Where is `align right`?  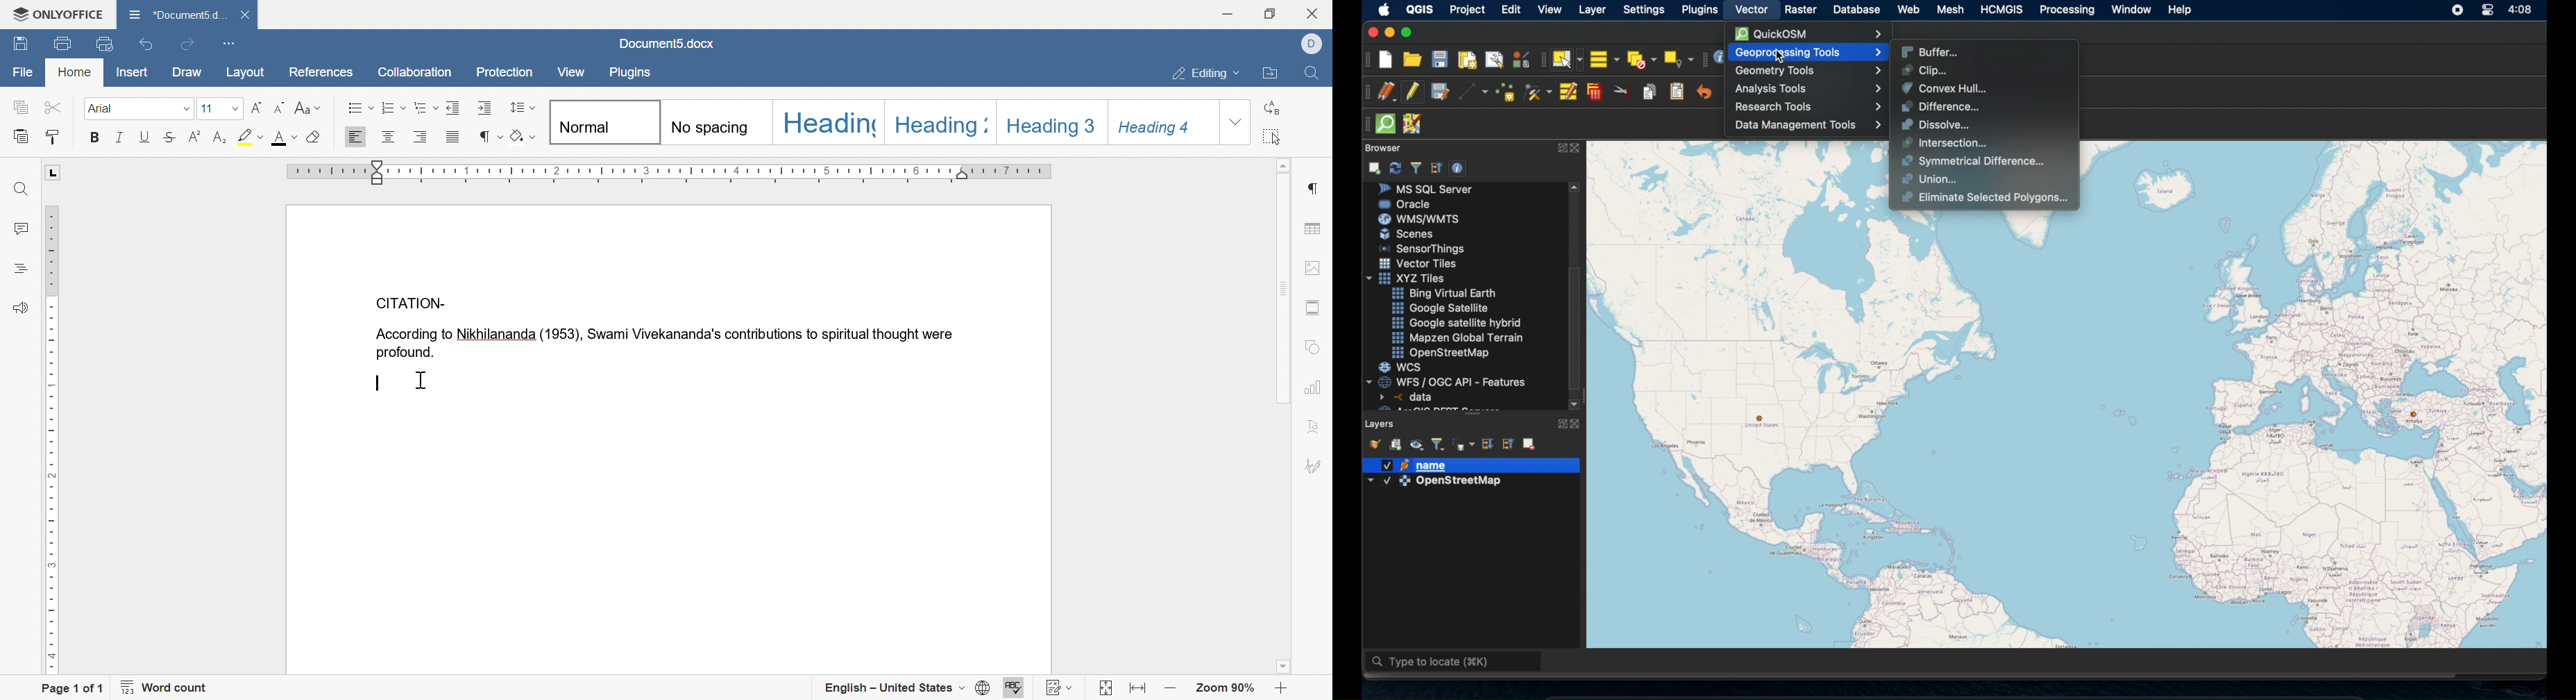
align right is located at coordinates (422, 137).